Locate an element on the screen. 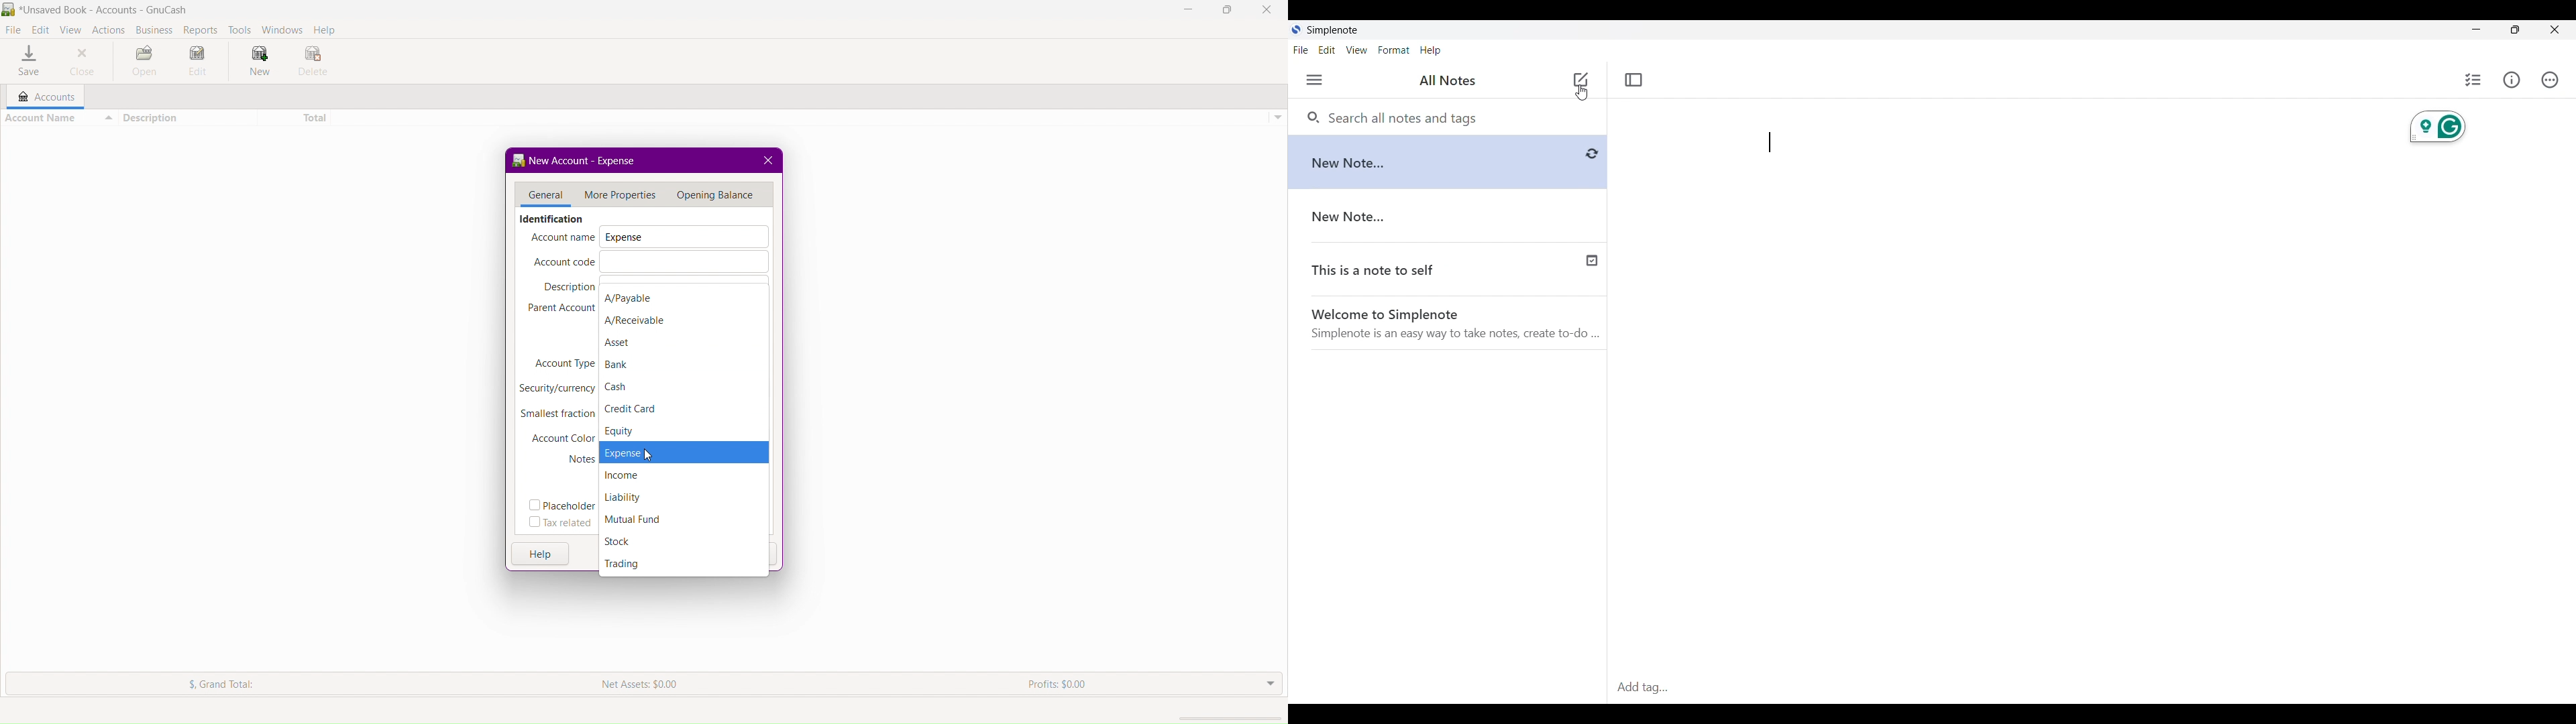  Notes is located at coordinates (577, 463).